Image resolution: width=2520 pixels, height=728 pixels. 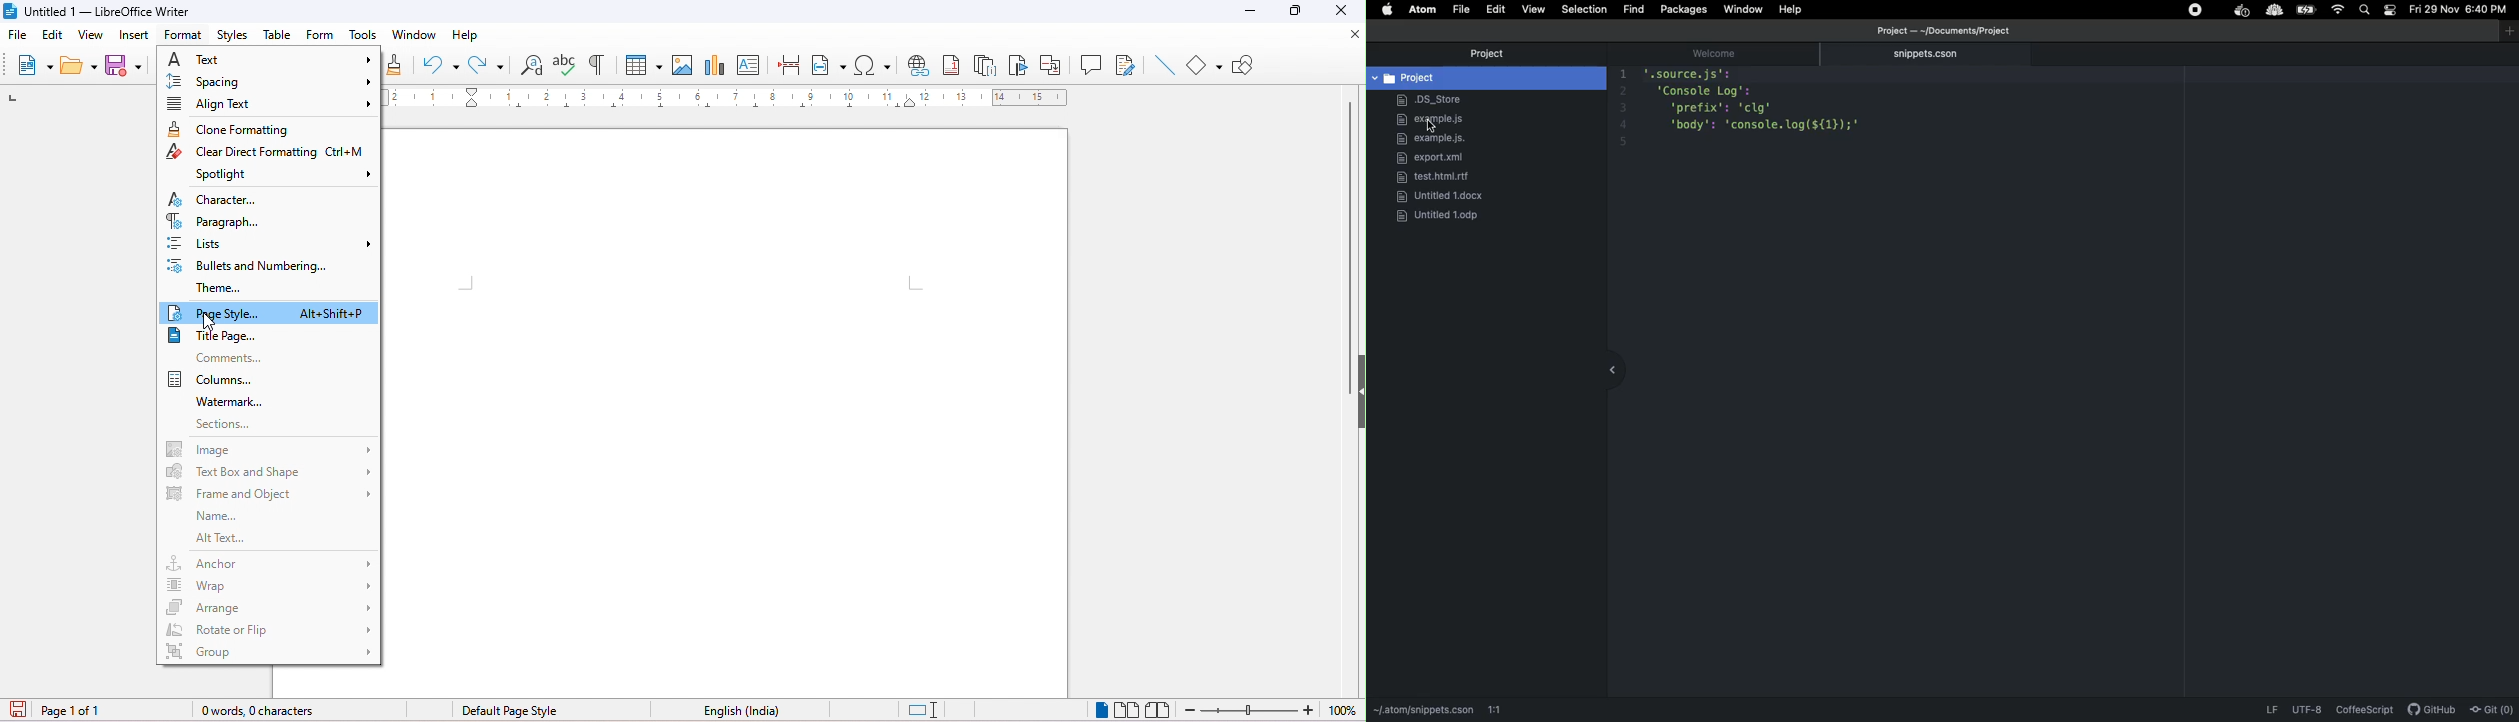 What do you see at coordinates (1433, 159) in the screenshot?
I see `export.xml` at bounding box center [1433, 159].